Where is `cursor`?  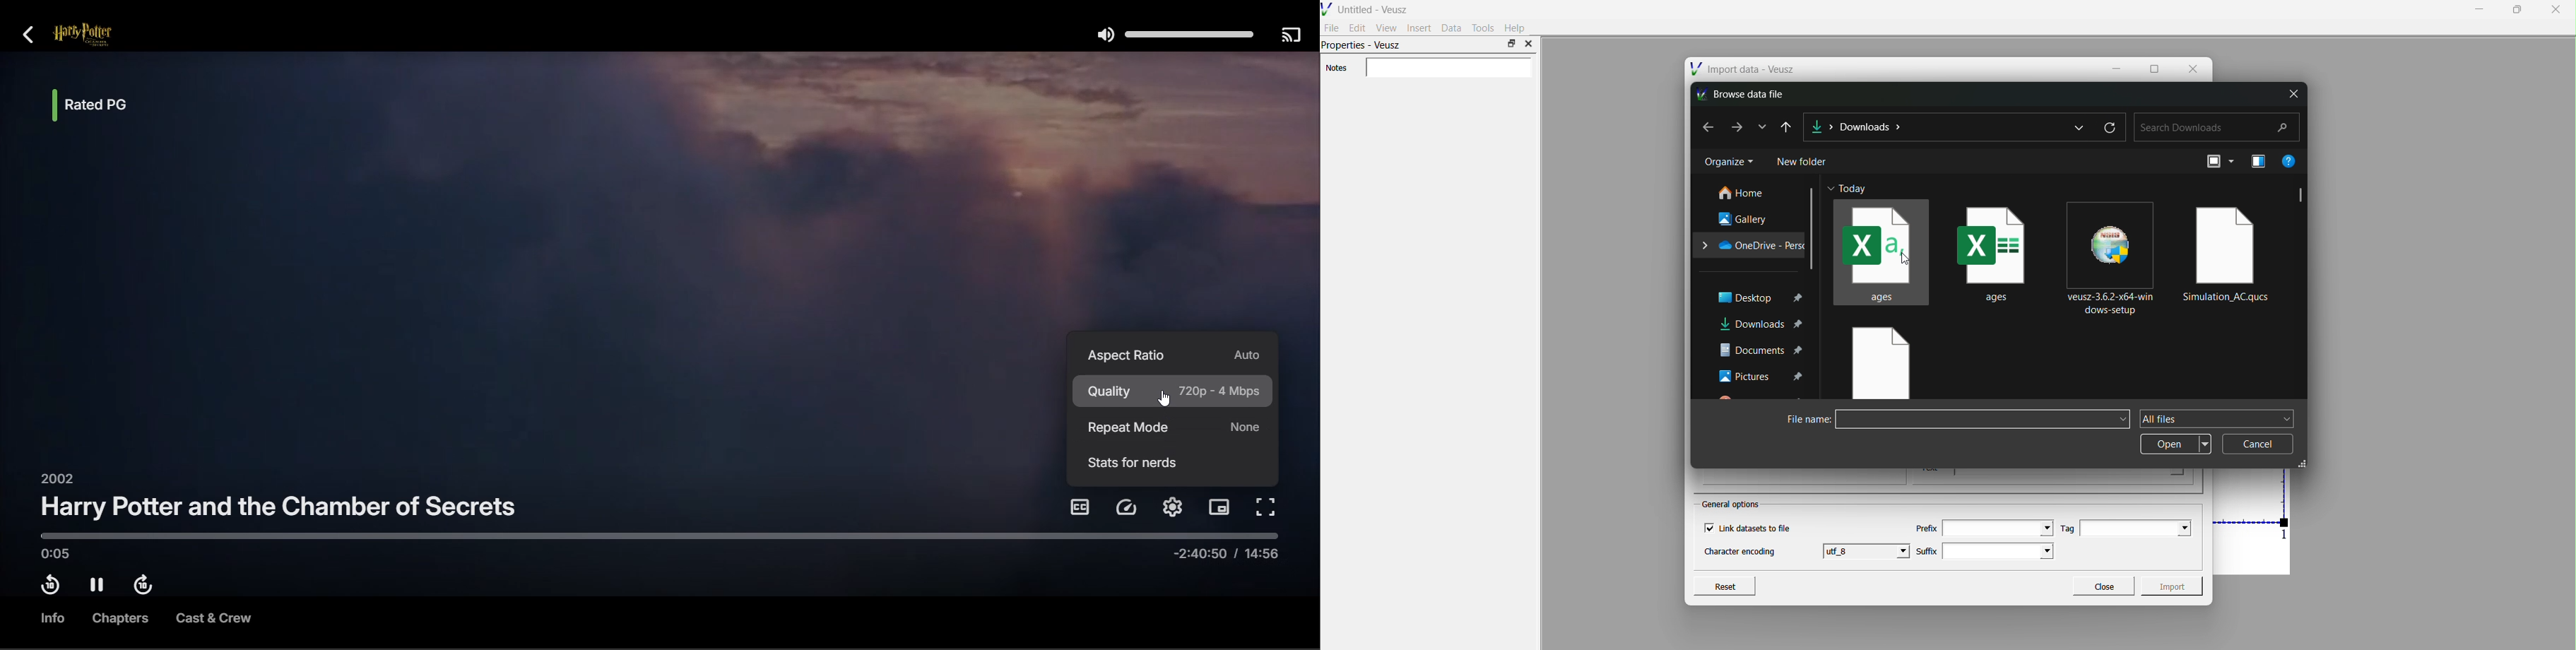 cursor is located at coordinates (1908, 260).